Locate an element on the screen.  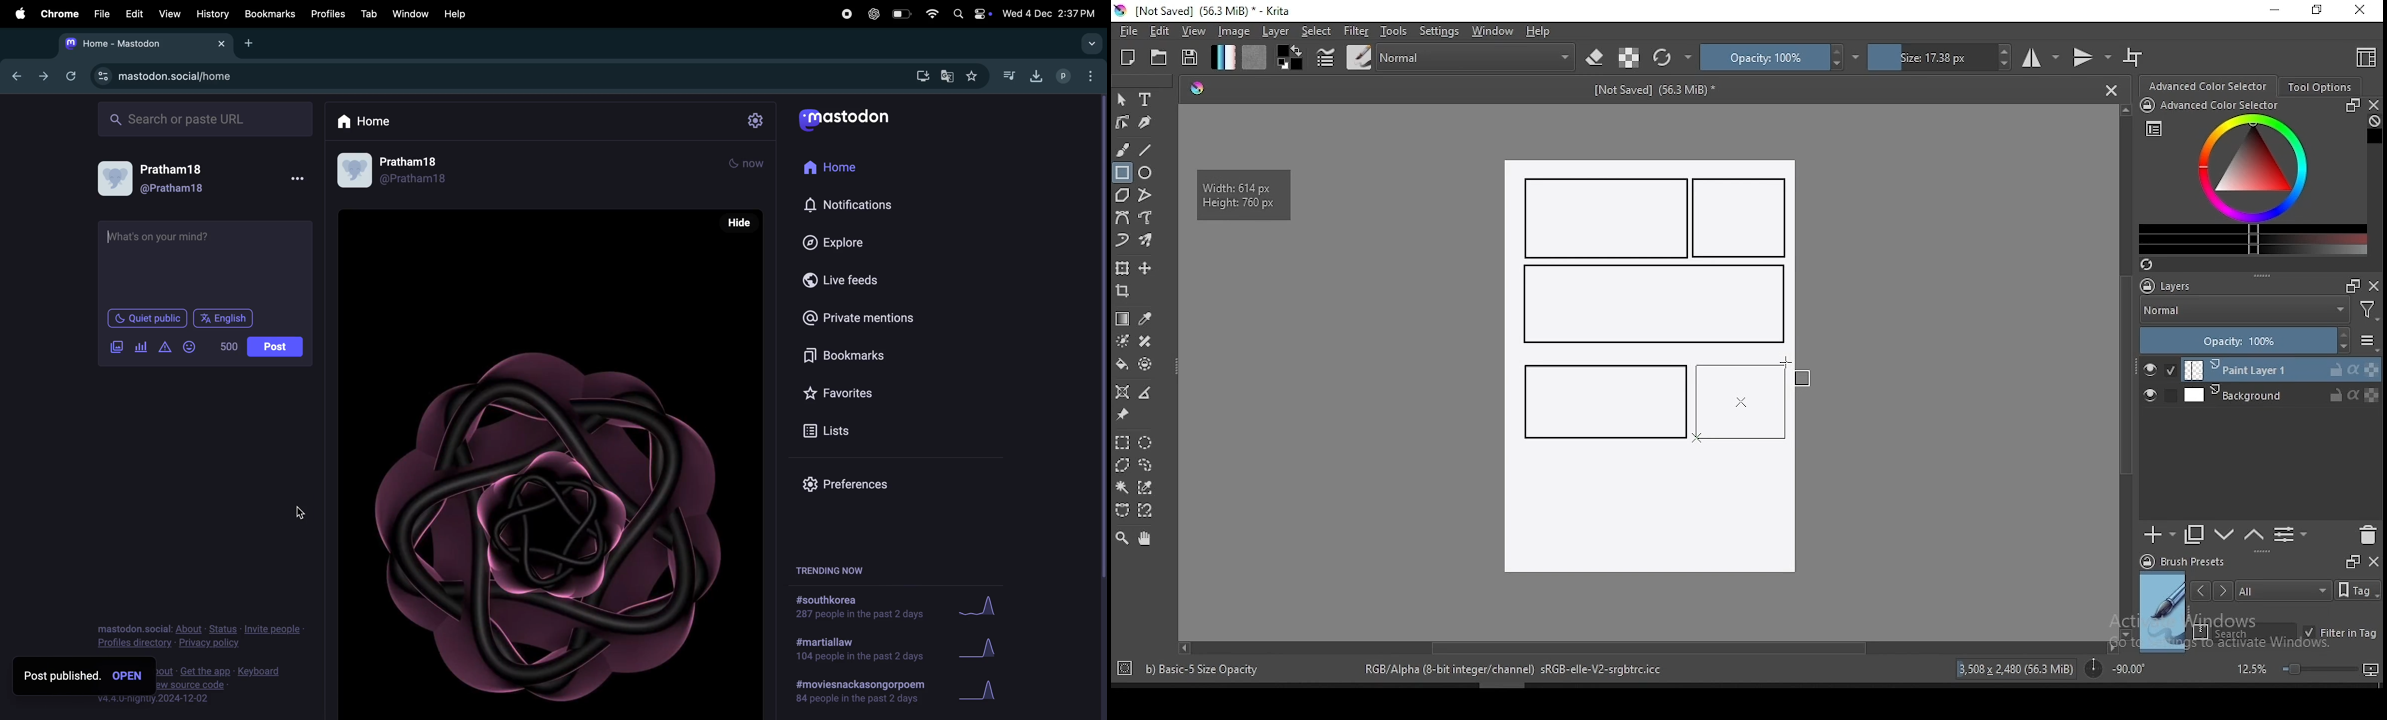
music is located at coordinates (1008, 75).